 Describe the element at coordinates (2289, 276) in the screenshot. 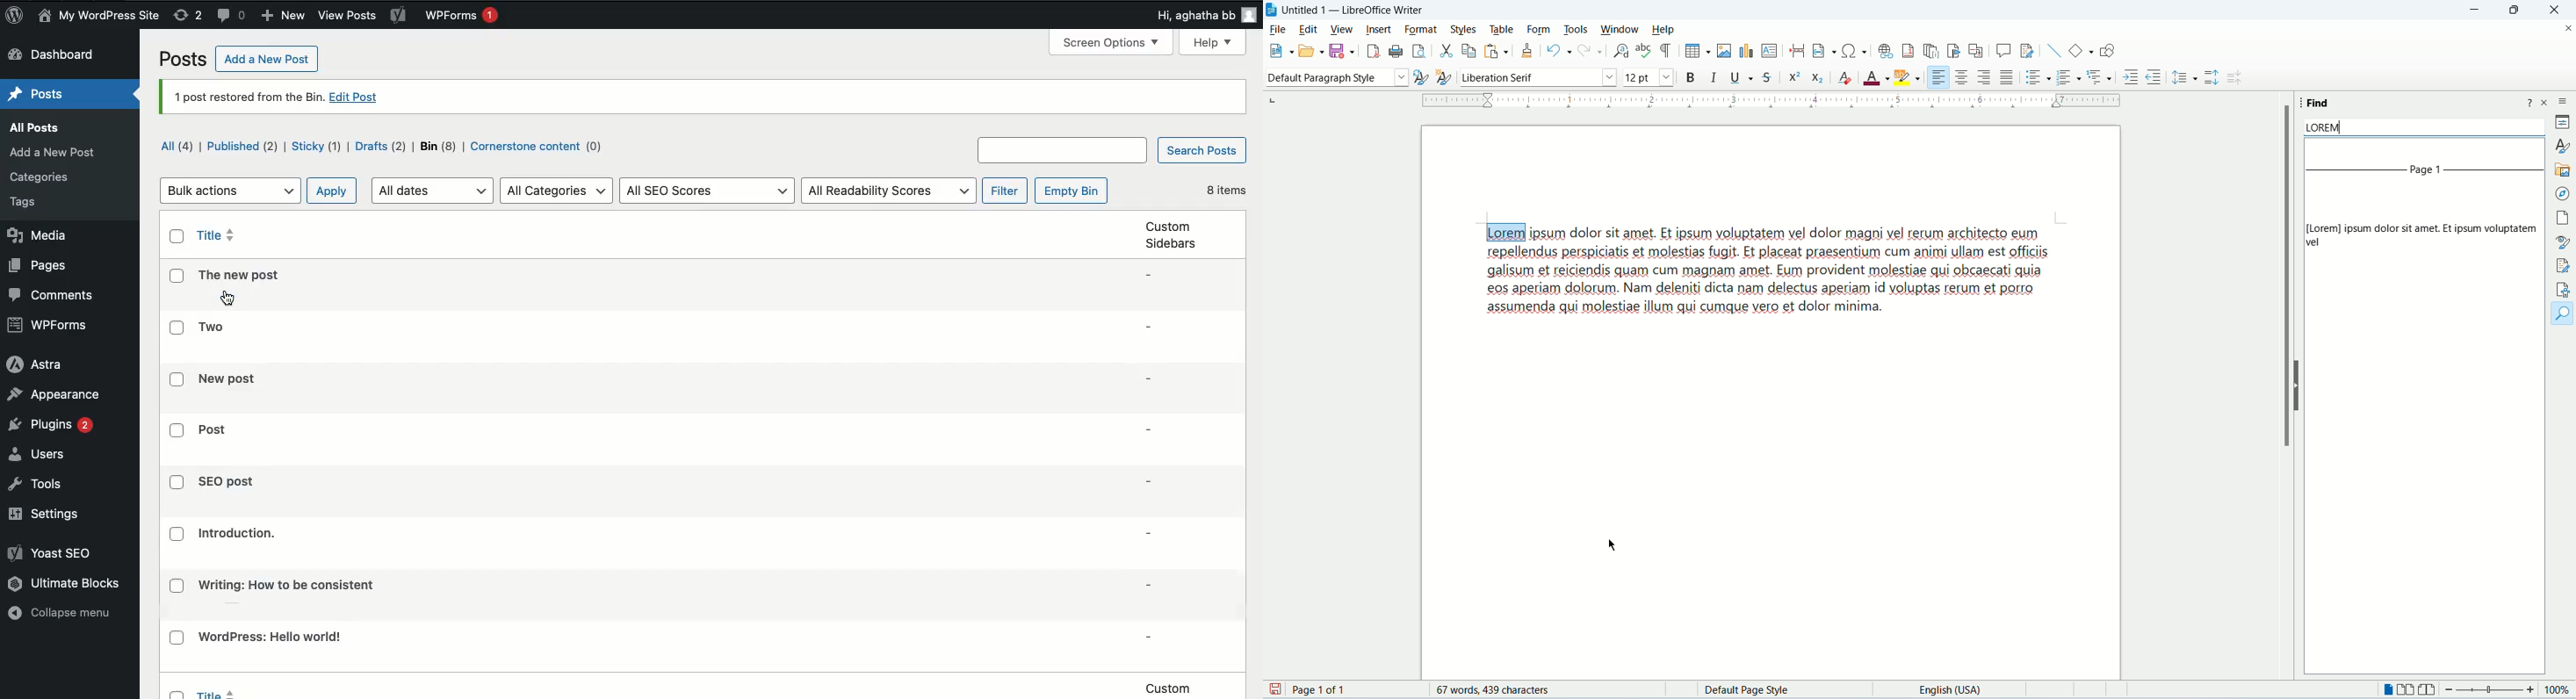

I see `scroll bar` at that location.